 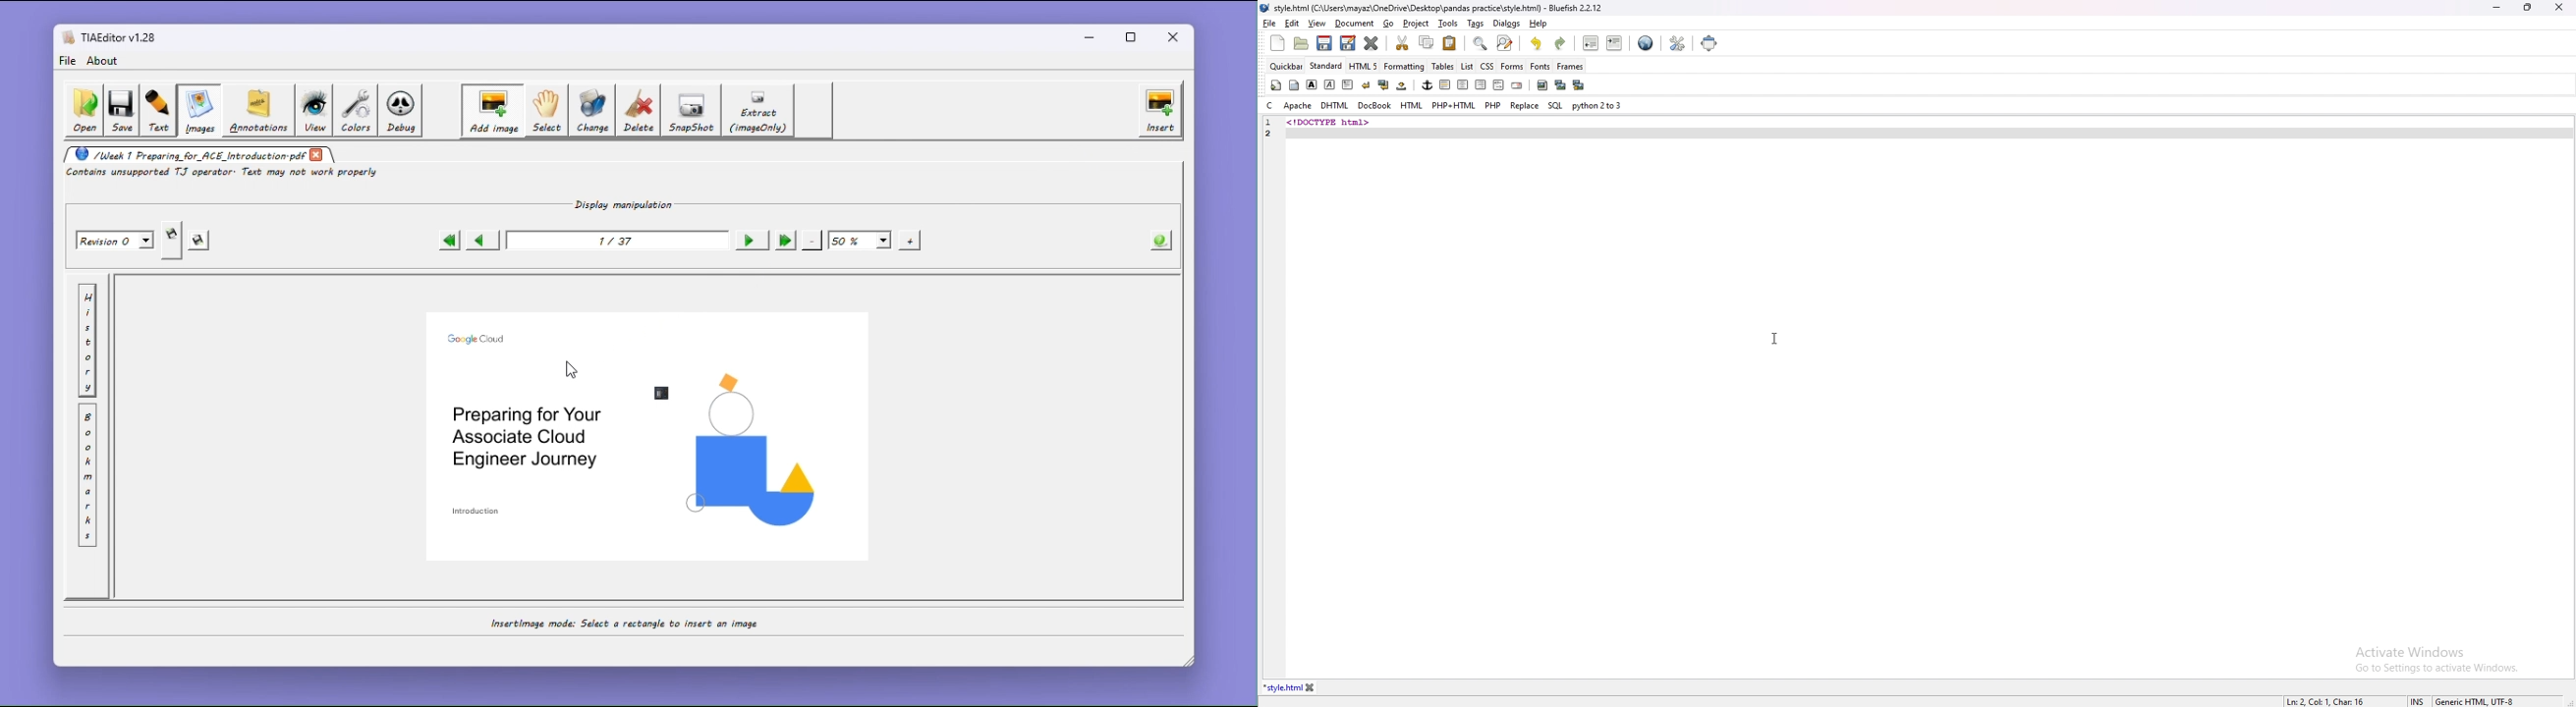 What do you see at coordinates (1346, 84) in the screenshot?
I see `paragraph` at bounding box center [1346, 84].